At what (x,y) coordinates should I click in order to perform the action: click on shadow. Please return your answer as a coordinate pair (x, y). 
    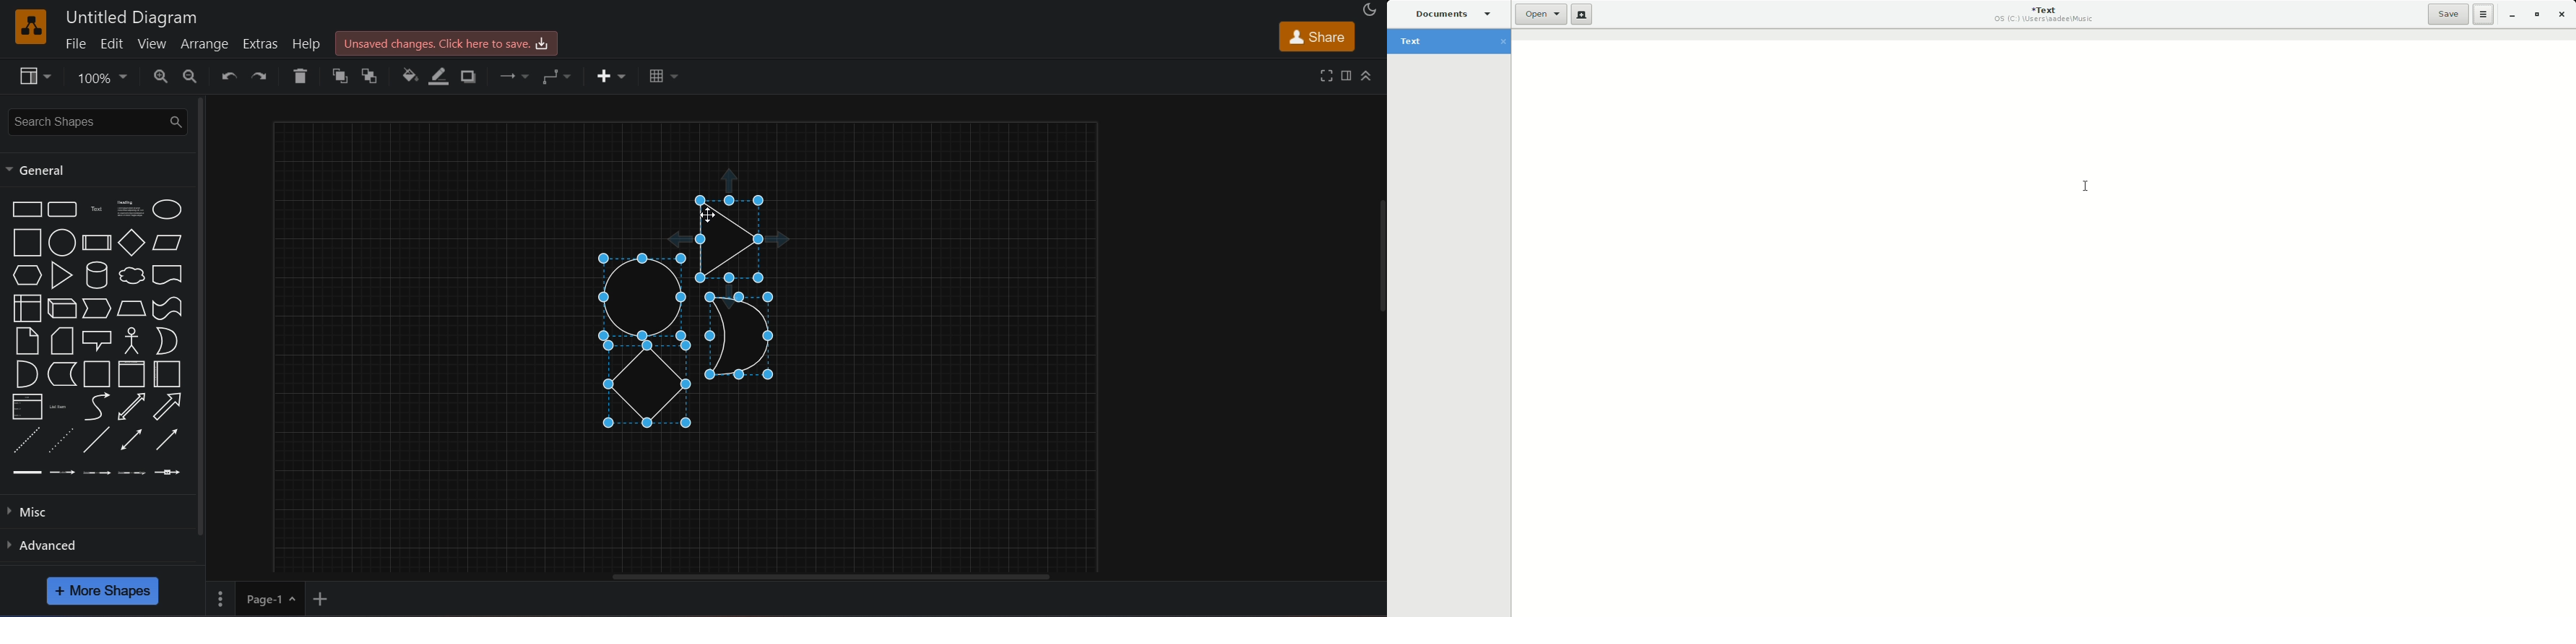
    Looking at the image, I should click on (472, 77).